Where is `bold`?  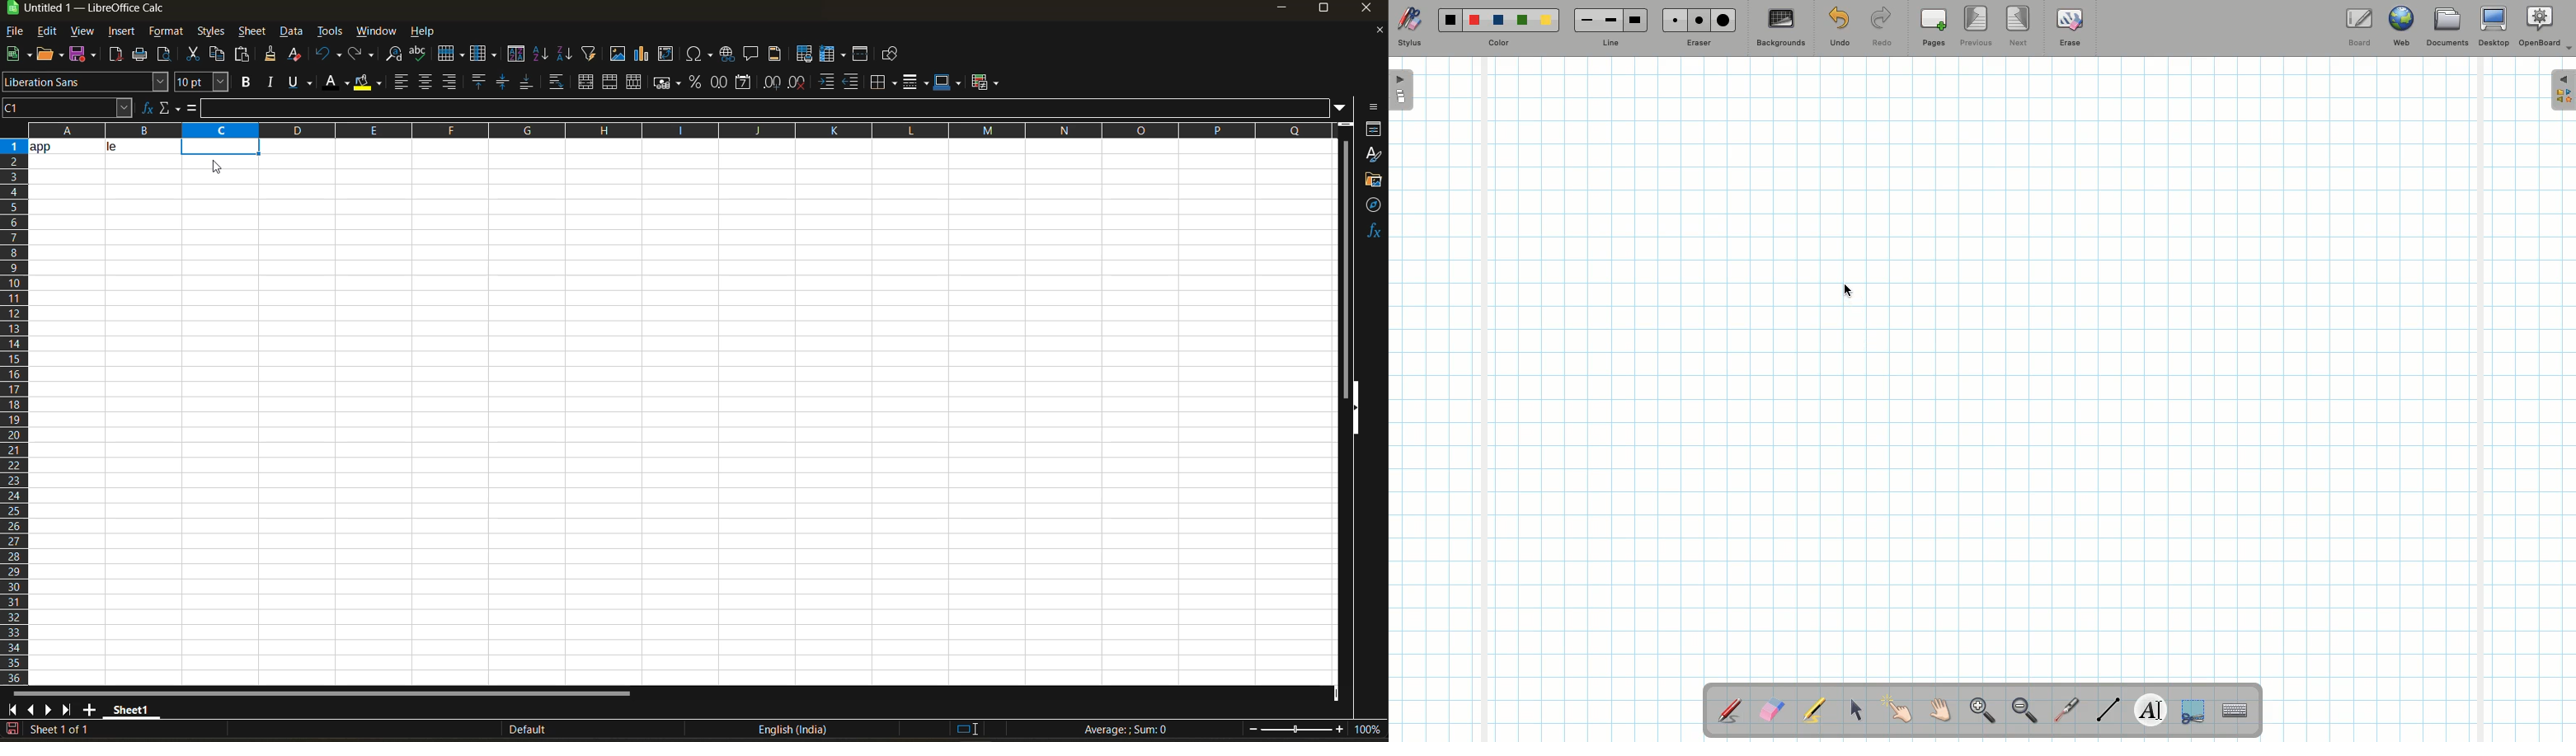
bold is located at coordinates (244, 82).